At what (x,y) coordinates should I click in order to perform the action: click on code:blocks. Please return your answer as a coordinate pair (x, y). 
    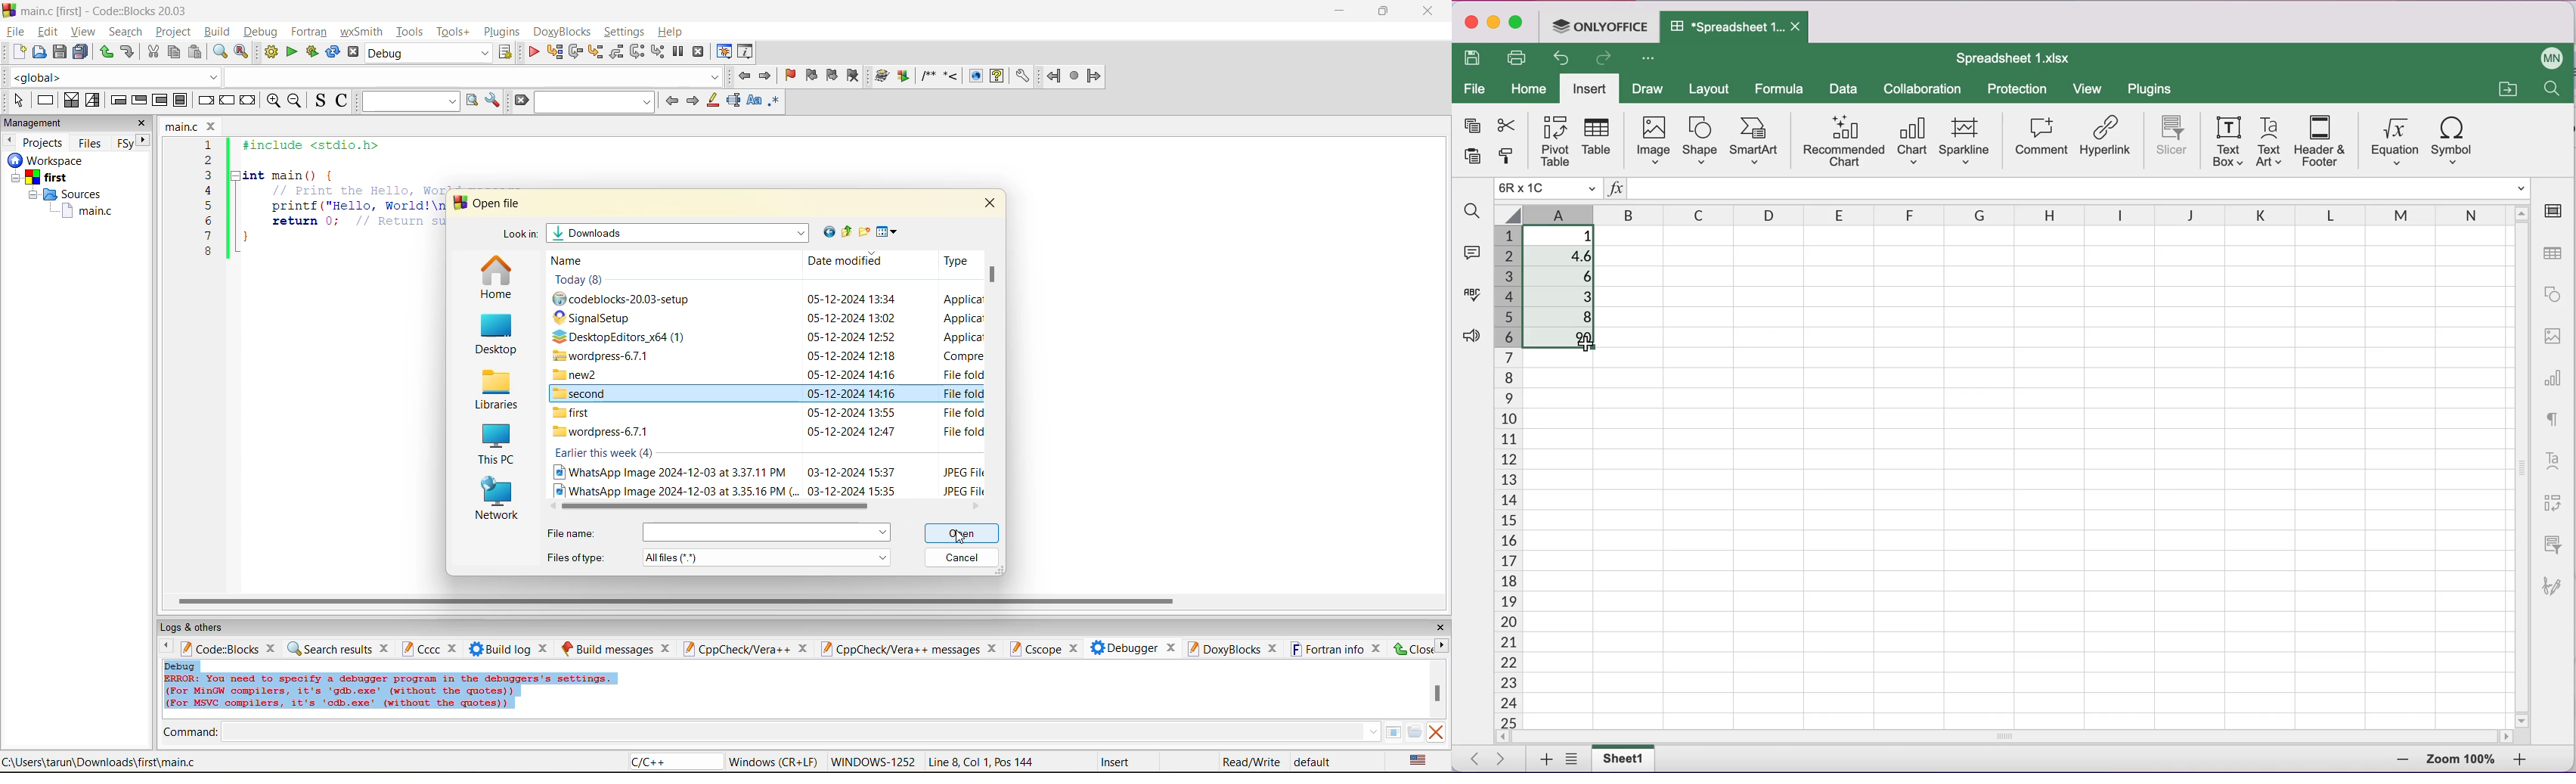
    Looking at the image, I should click on (219, 648).